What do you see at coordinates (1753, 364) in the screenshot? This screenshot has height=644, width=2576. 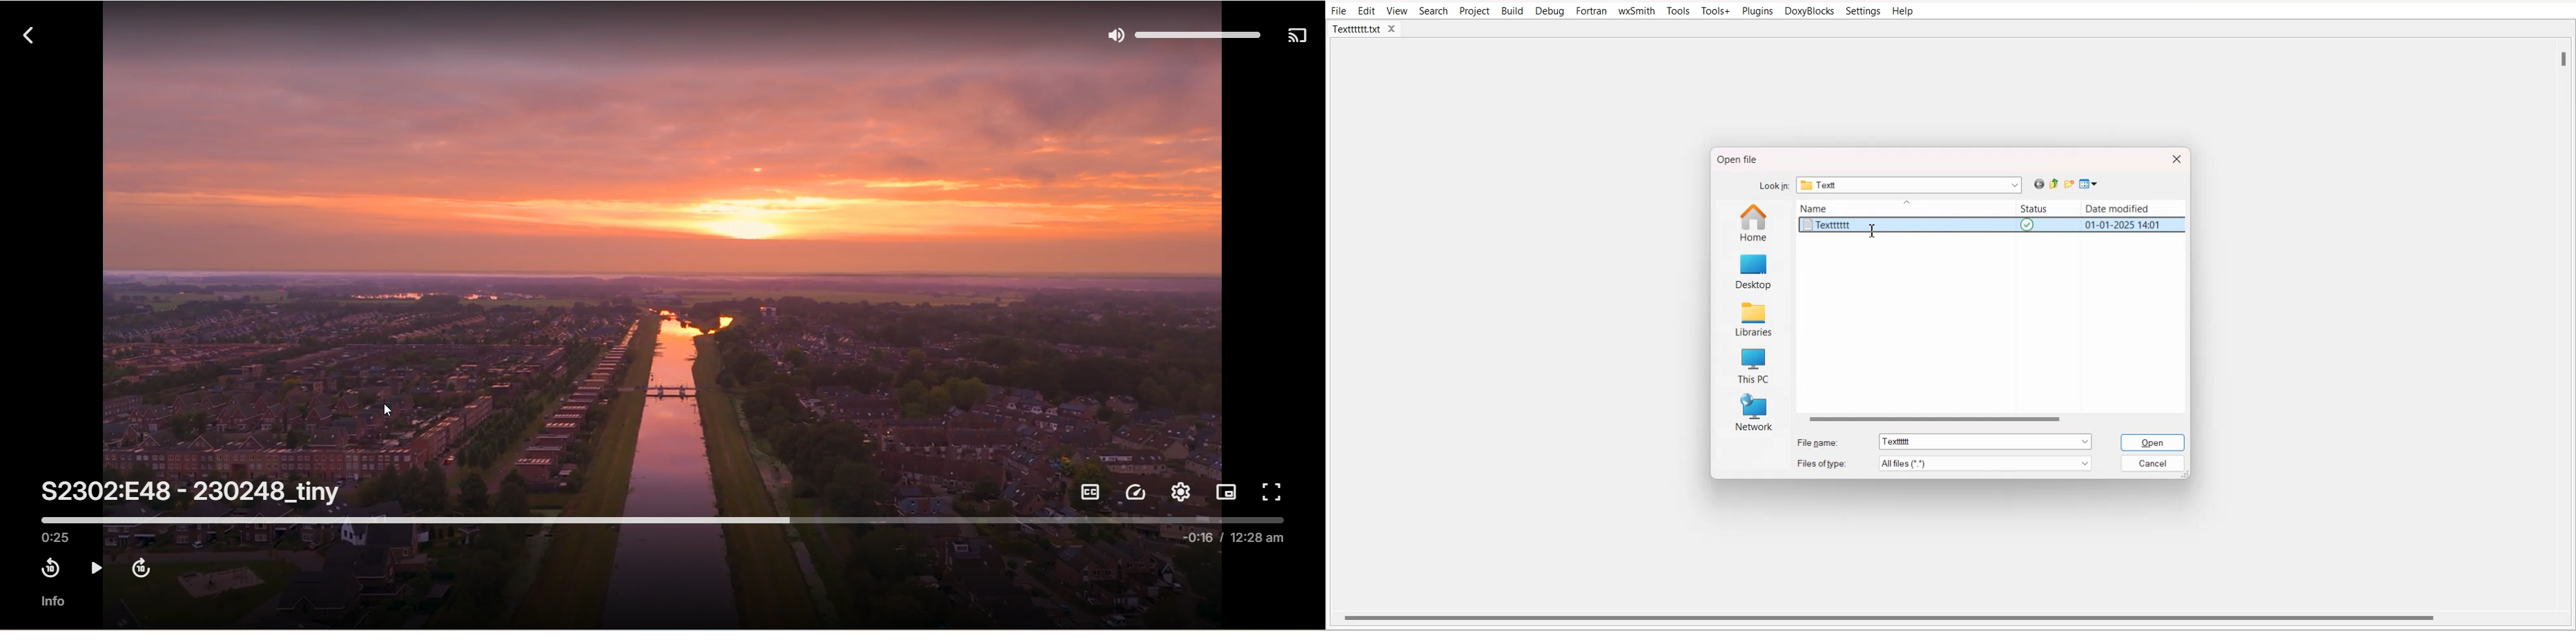 I see `This PC` at bounding box center [1753, 364].